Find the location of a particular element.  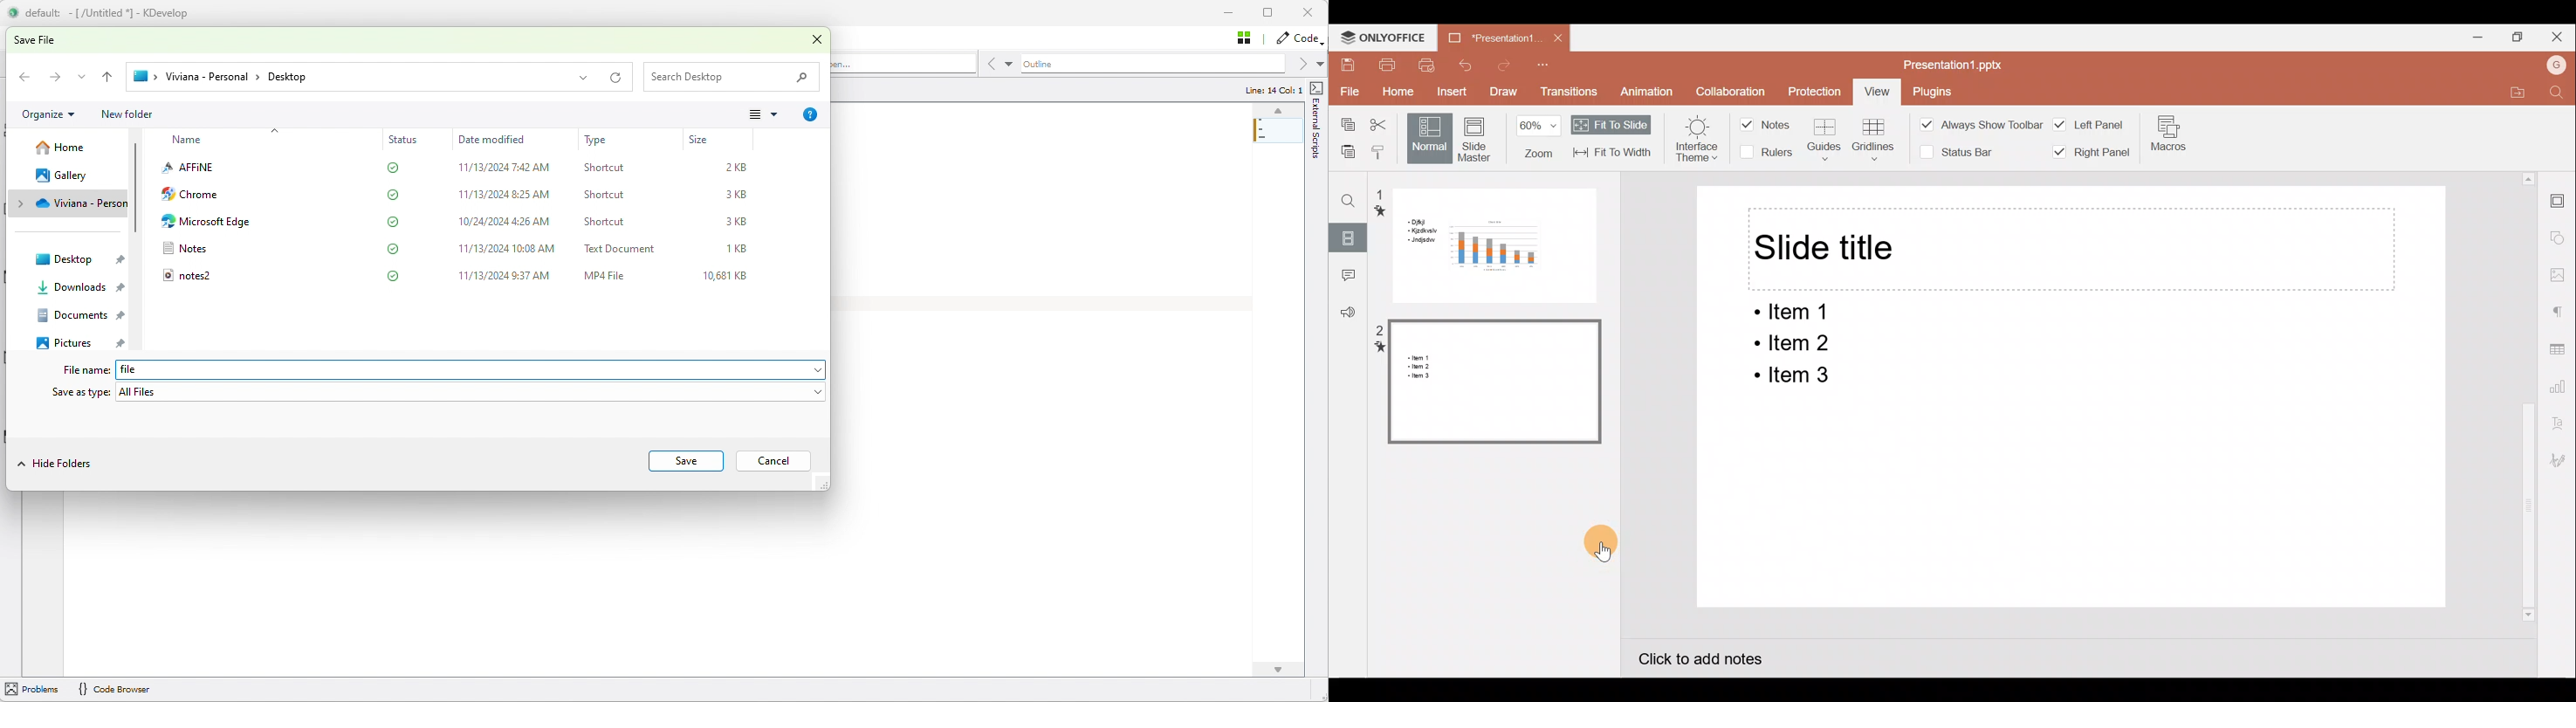

Always show toolbar is located at coordinates (1982, 125).